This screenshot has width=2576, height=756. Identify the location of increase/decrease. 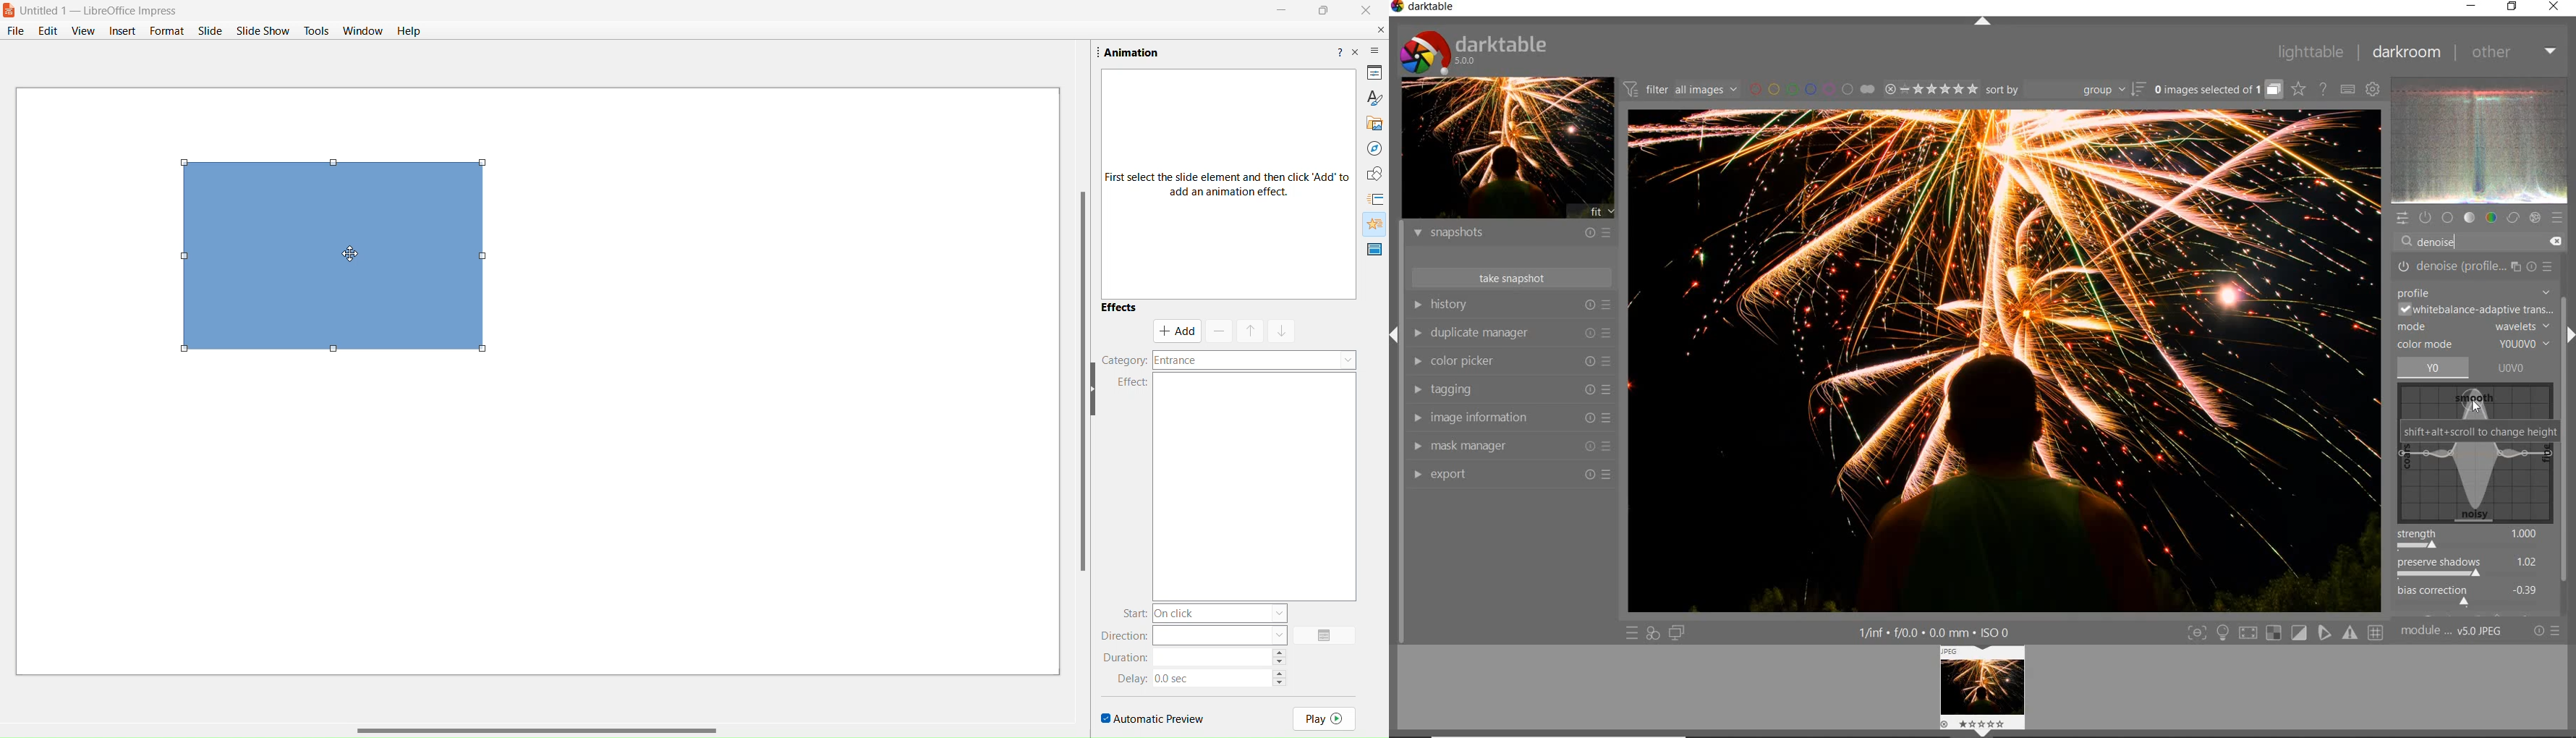
(1282, 656).